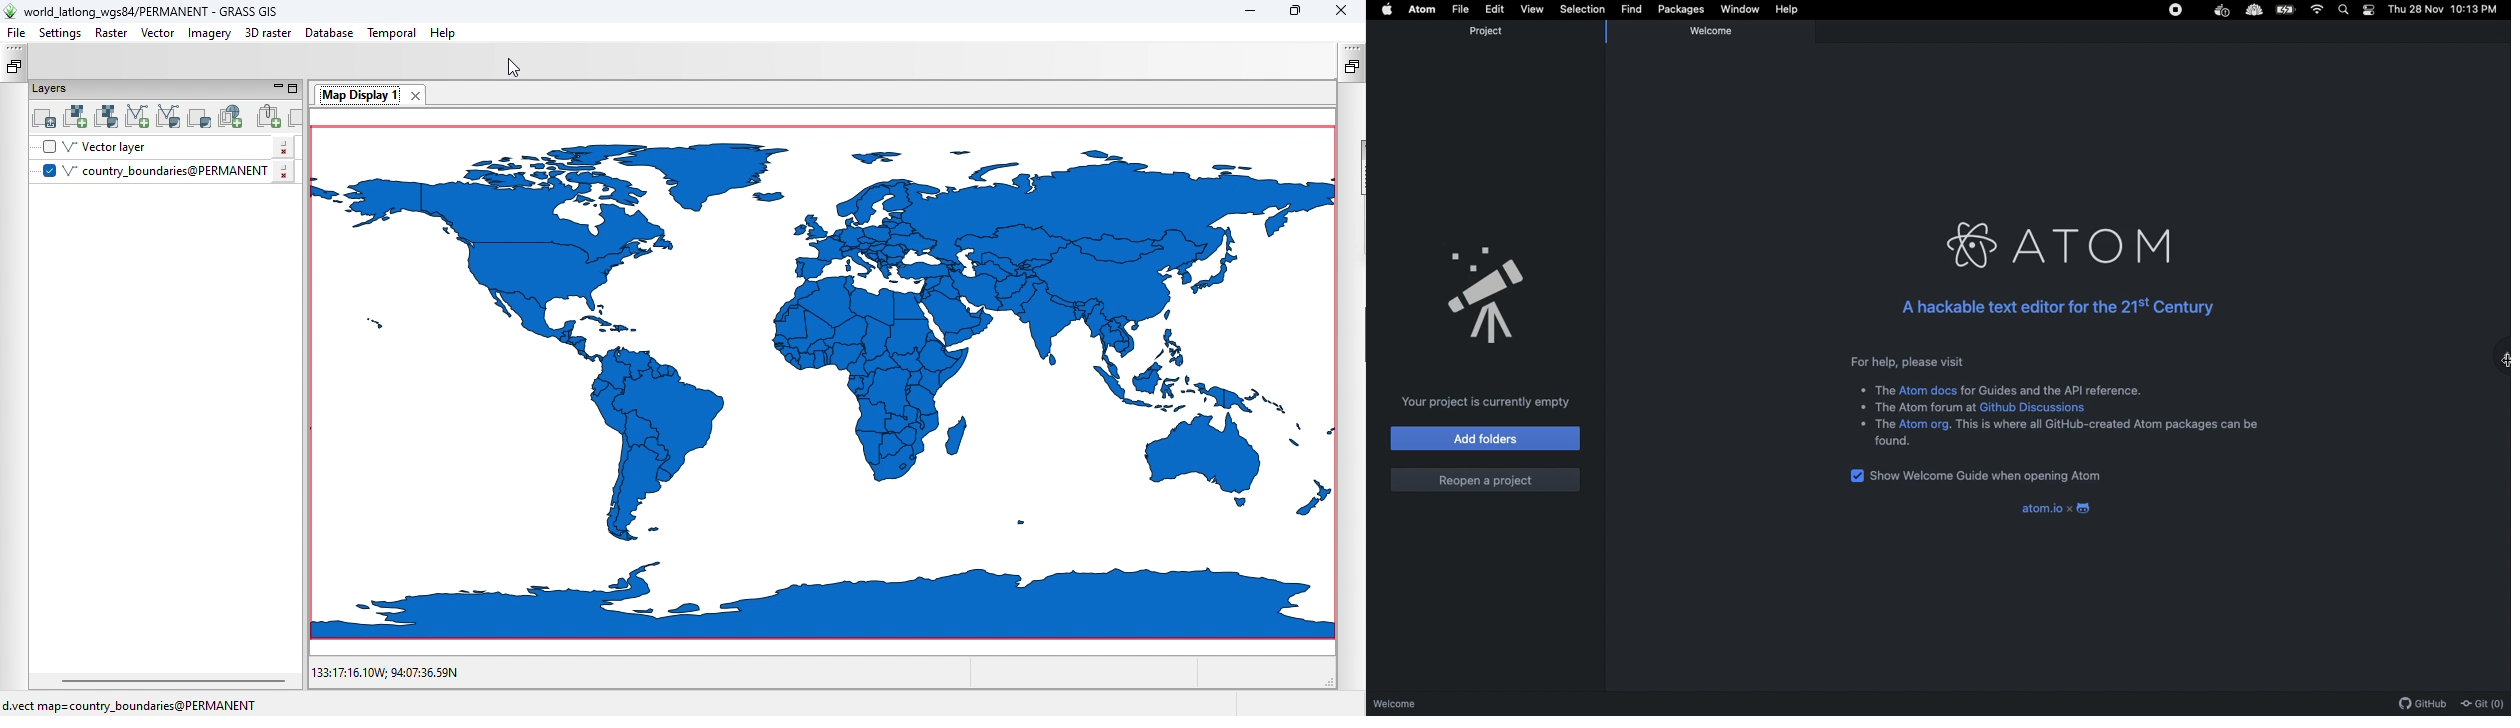  Describe the element at coordinates (1381, 10) in the screenshot. I see `Apple logo` at that location.